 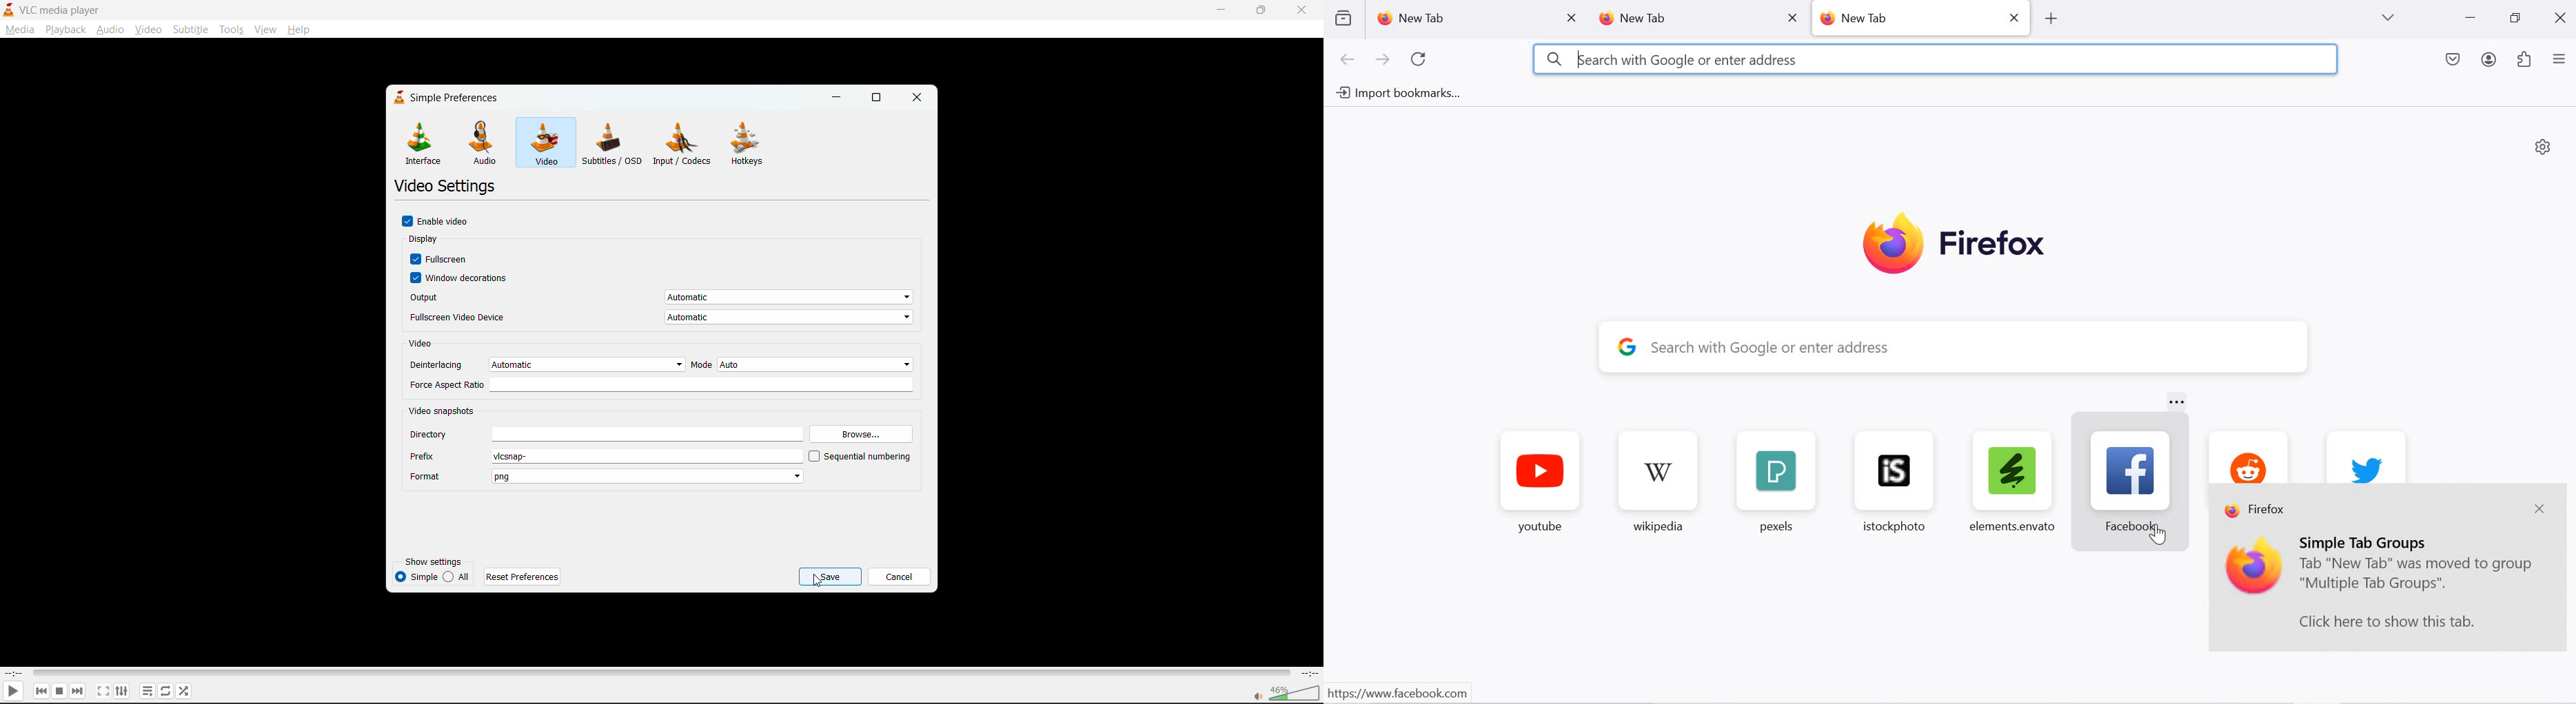 What do you see at coordinates (81, 690) in the screenshot?
I see `next` at bounding box center [81, 690].